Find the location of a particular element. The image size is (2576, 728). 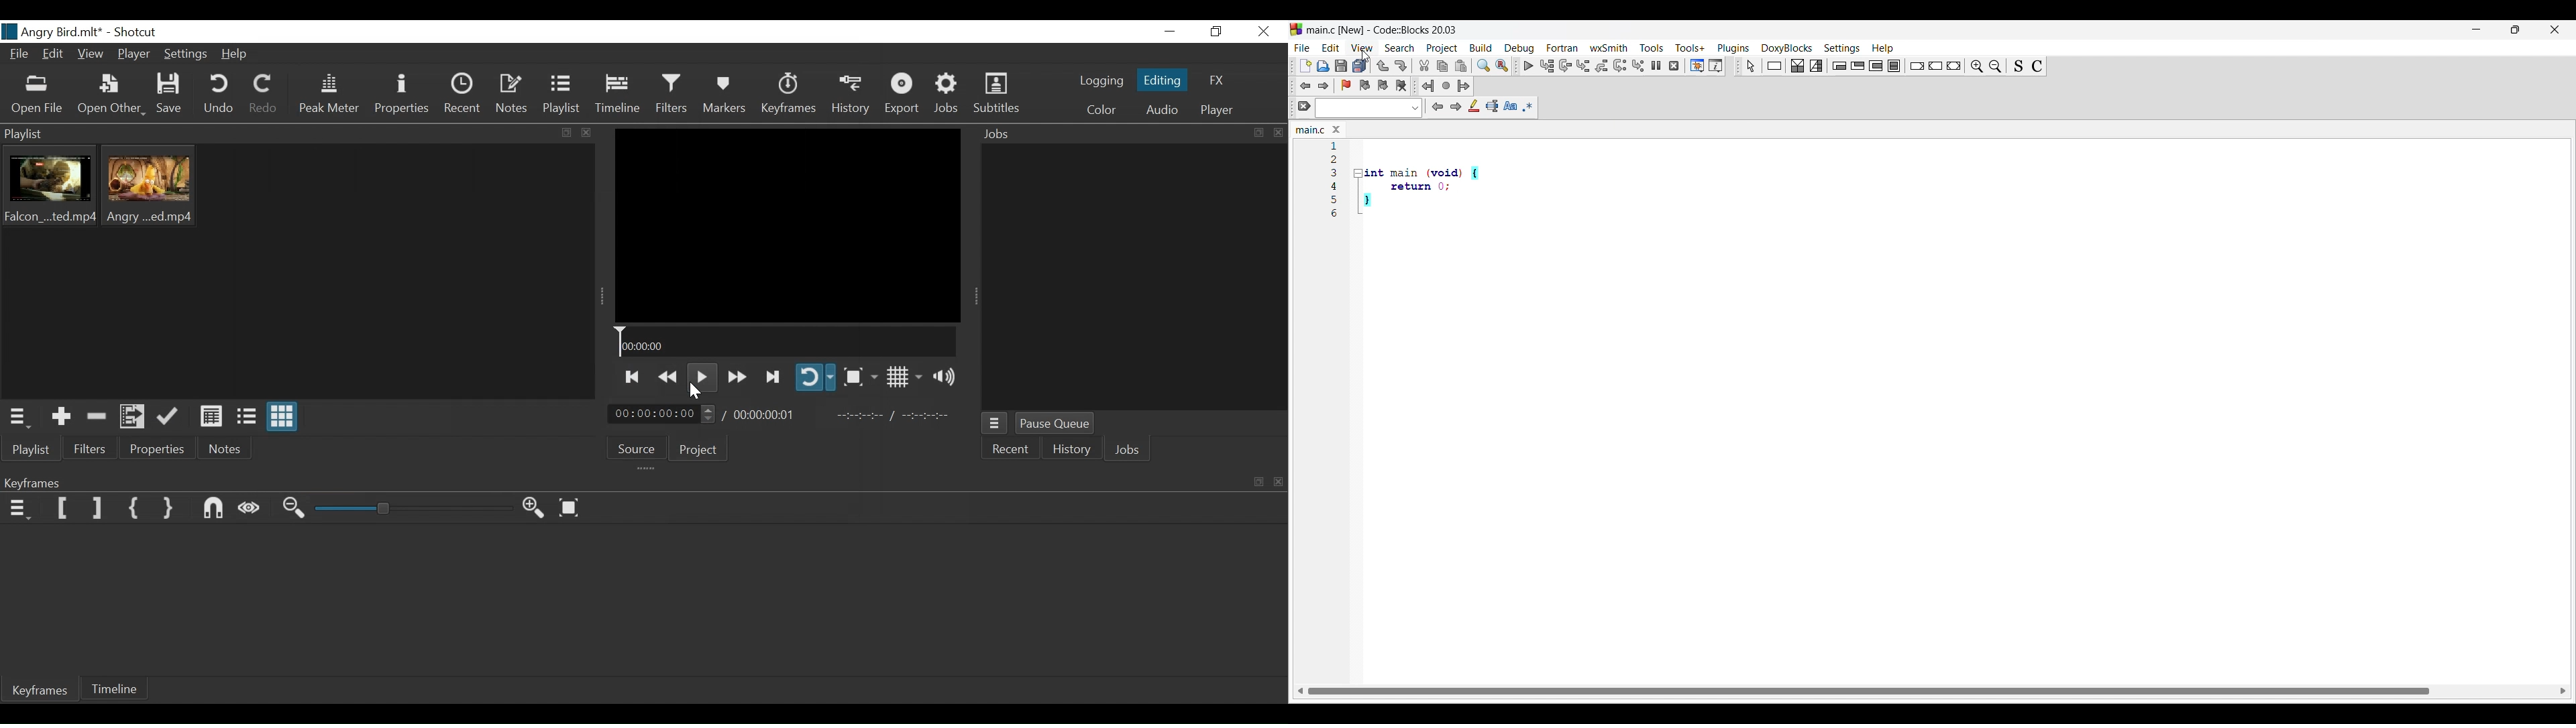

Jobs is located at coordinates (1128, 450).